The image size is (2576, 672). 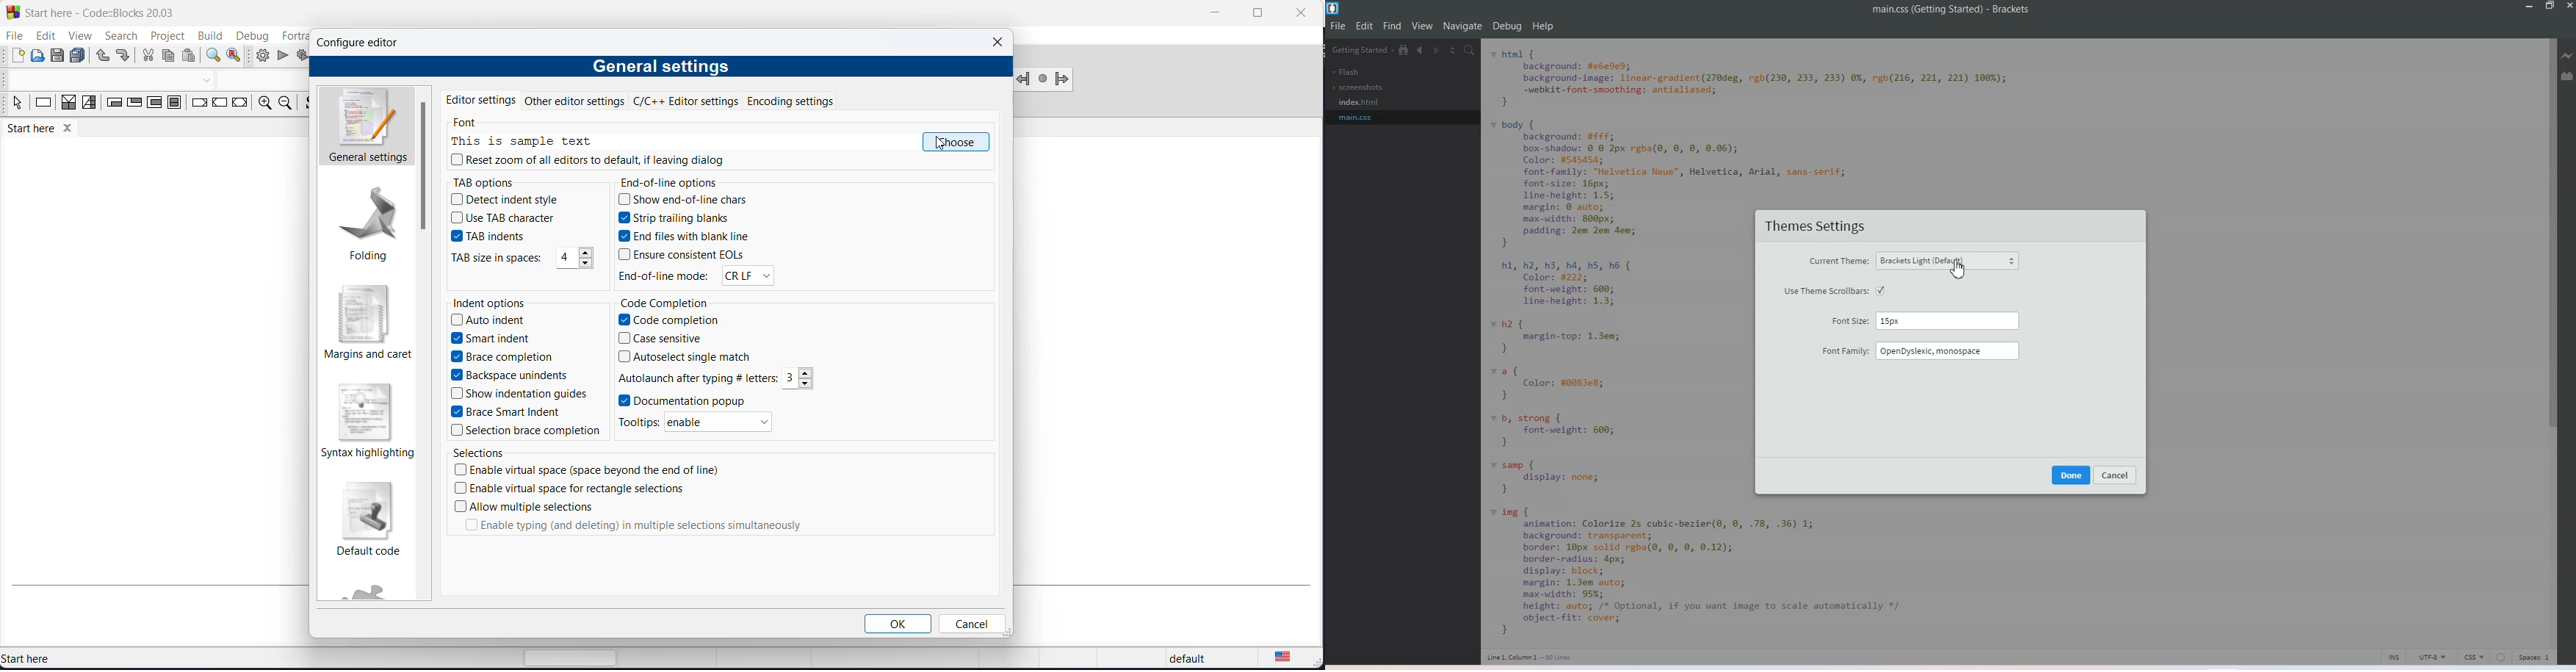 What do you see at coordinates (697, 378) in the screenshot?
I see `autolaunch values` at bounding box center [697, 378].